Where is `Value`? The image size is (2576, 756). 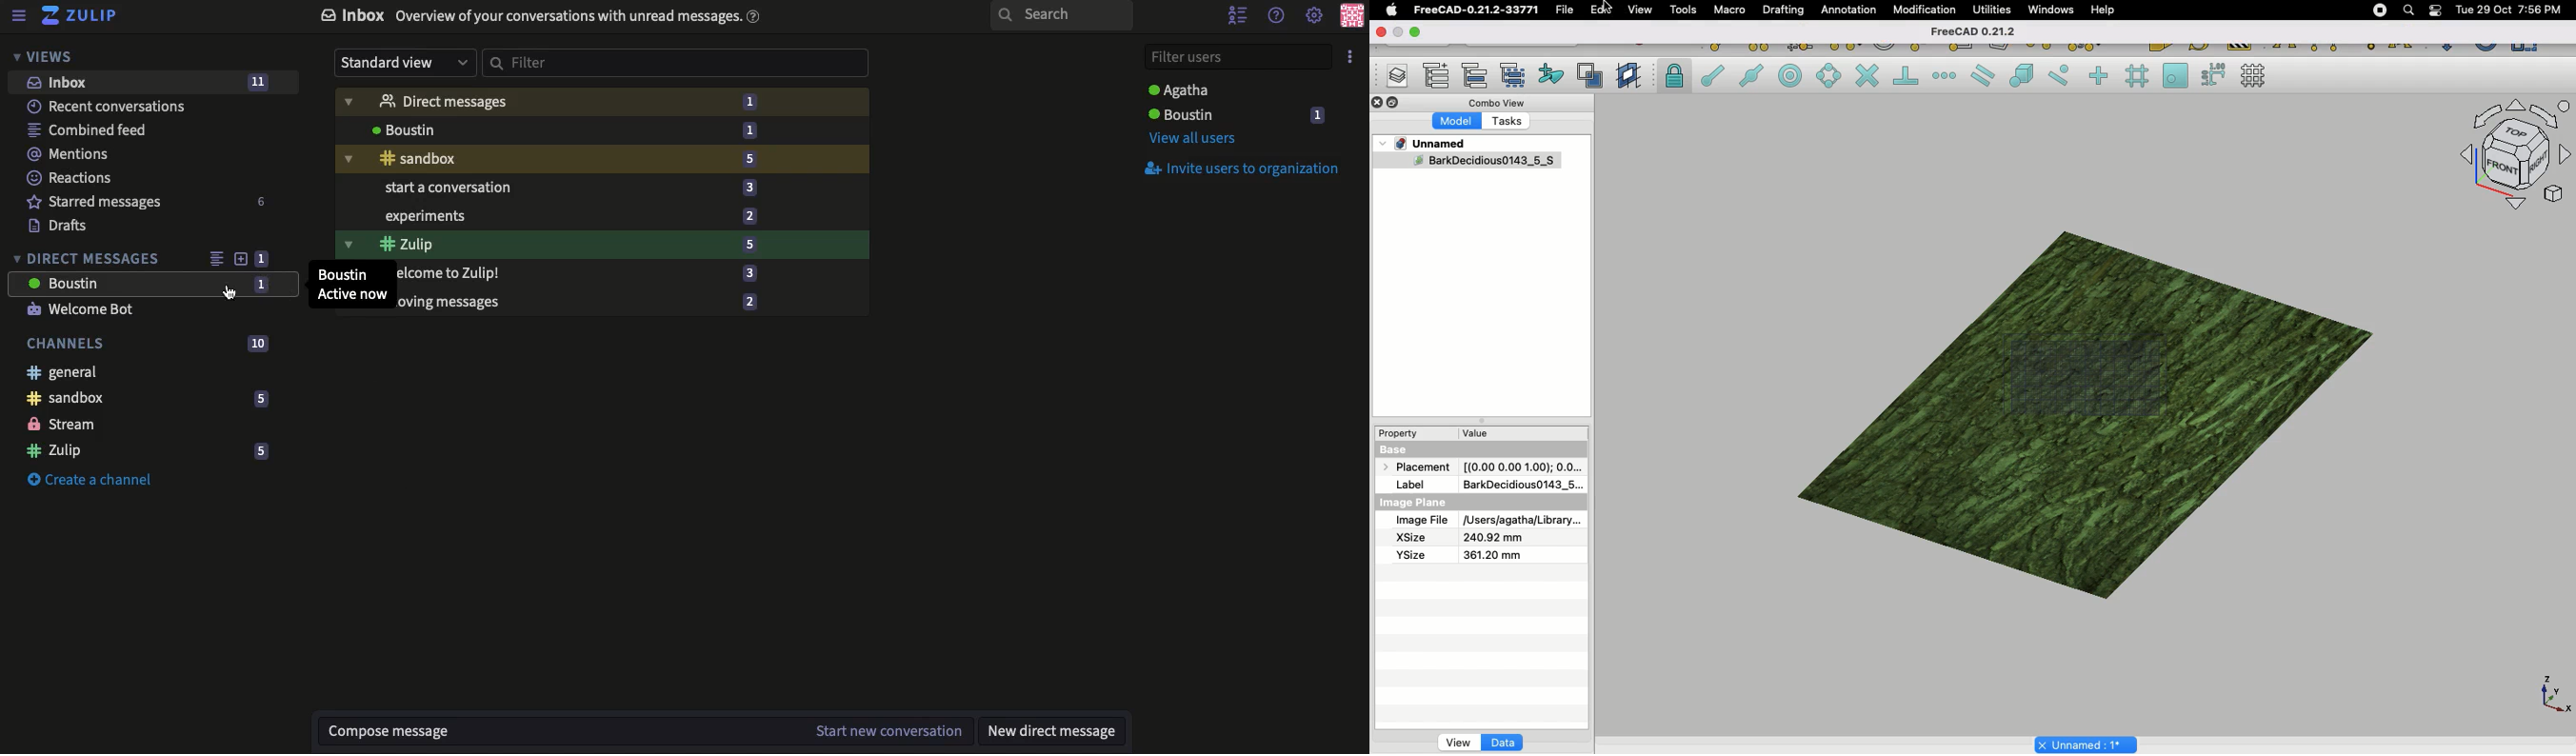 Value is located at coordinates (1476, 436).